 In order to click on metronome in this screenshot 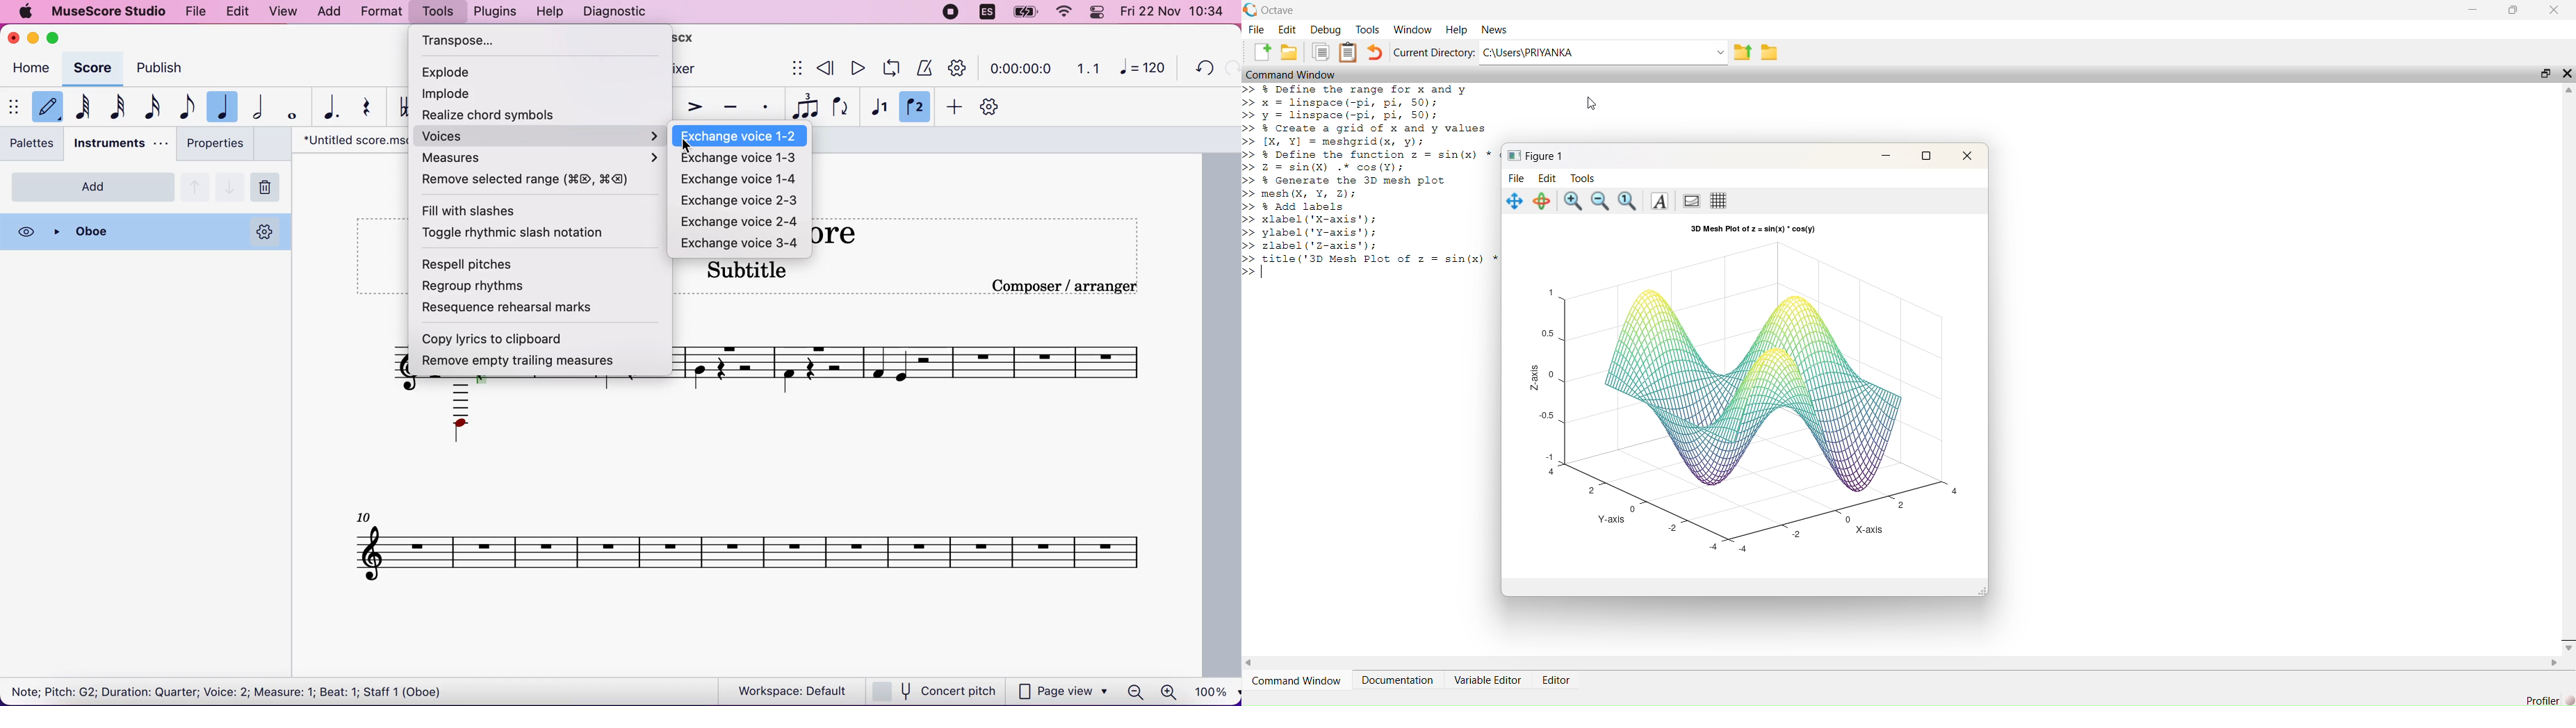, I will do `click(926, 67)`.